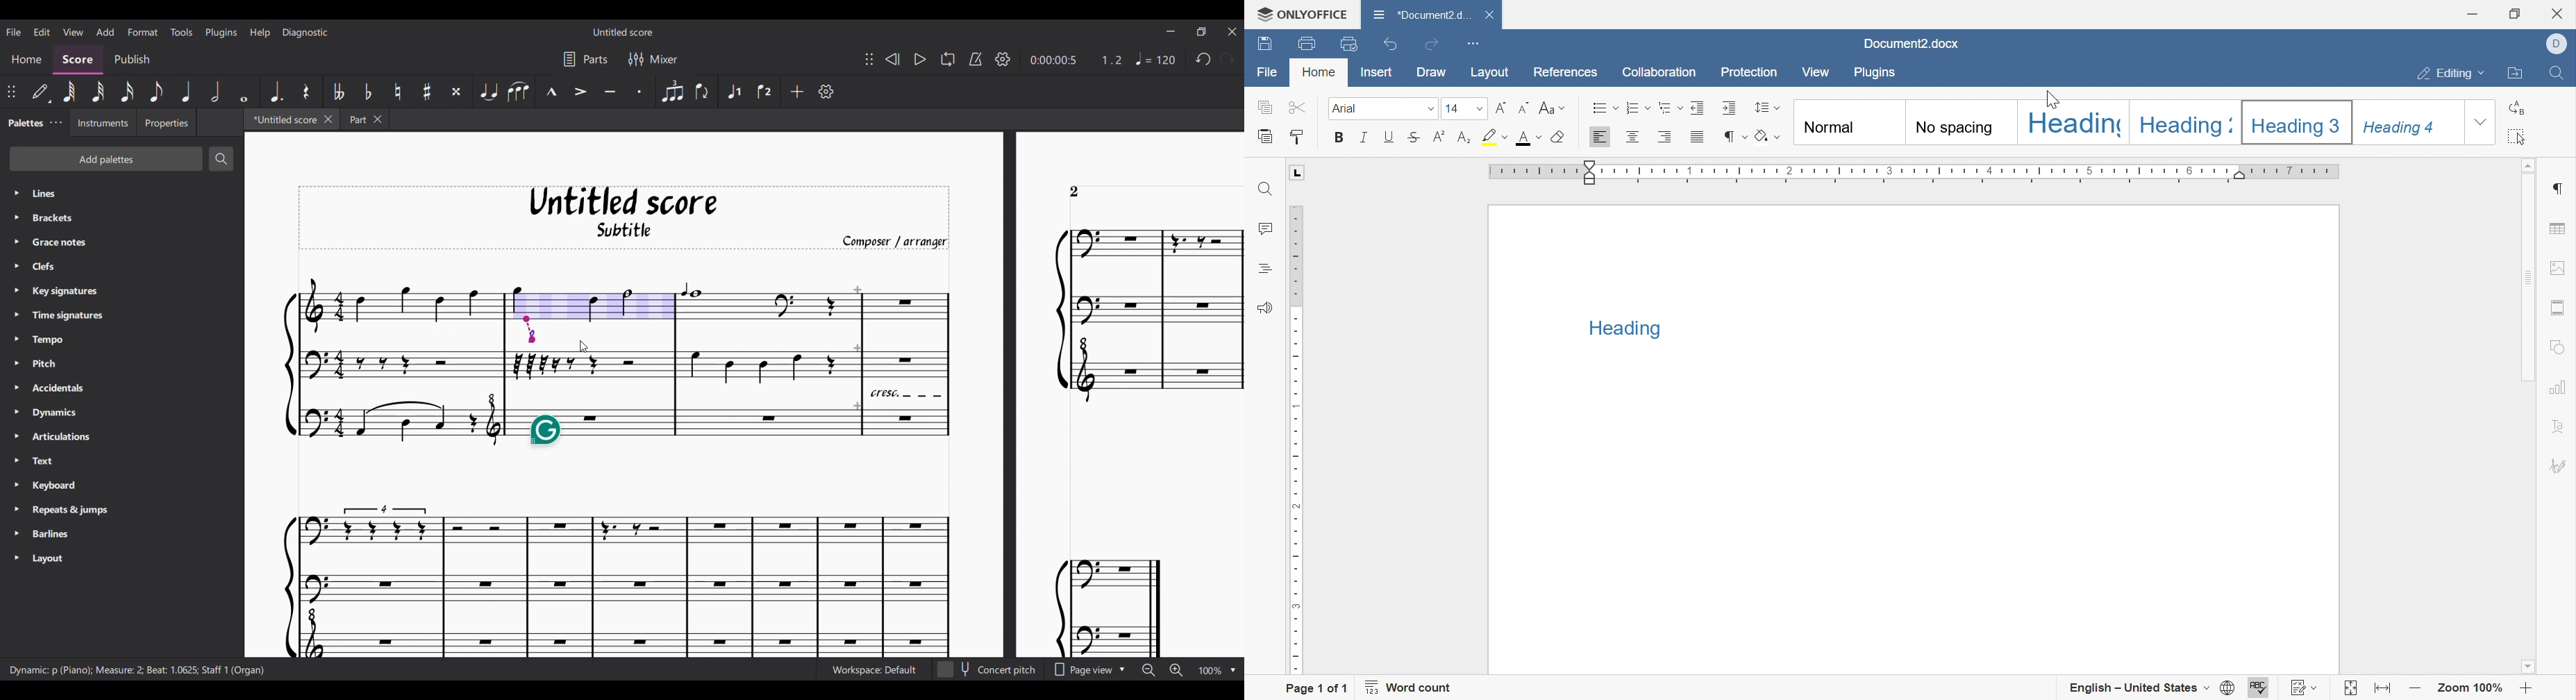  What do you see at coordinates (1375, 71) in the screenshot?
I see `Insert` at bounding box center [1375, 71].